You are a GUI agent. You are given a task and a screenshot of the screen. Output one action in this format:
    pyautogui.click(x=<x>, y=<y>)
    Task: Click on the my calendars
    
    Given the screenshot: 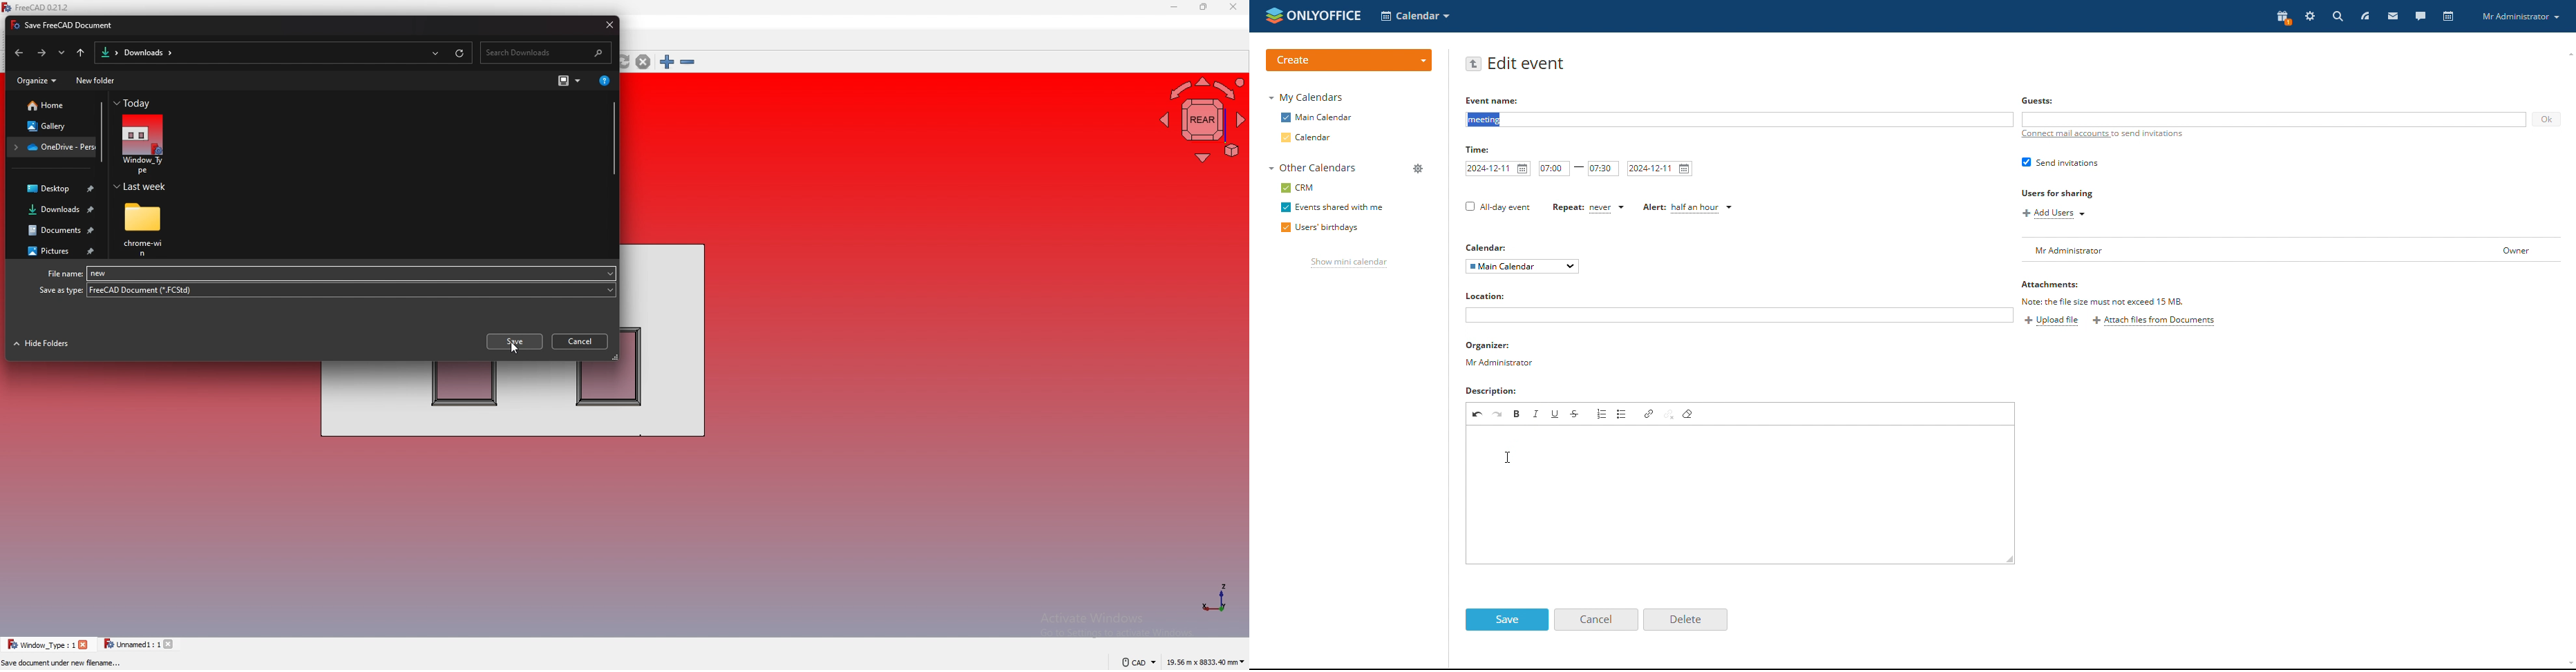 What is the action you would take?
    pyautogui.click(x=1308, y=97)
    